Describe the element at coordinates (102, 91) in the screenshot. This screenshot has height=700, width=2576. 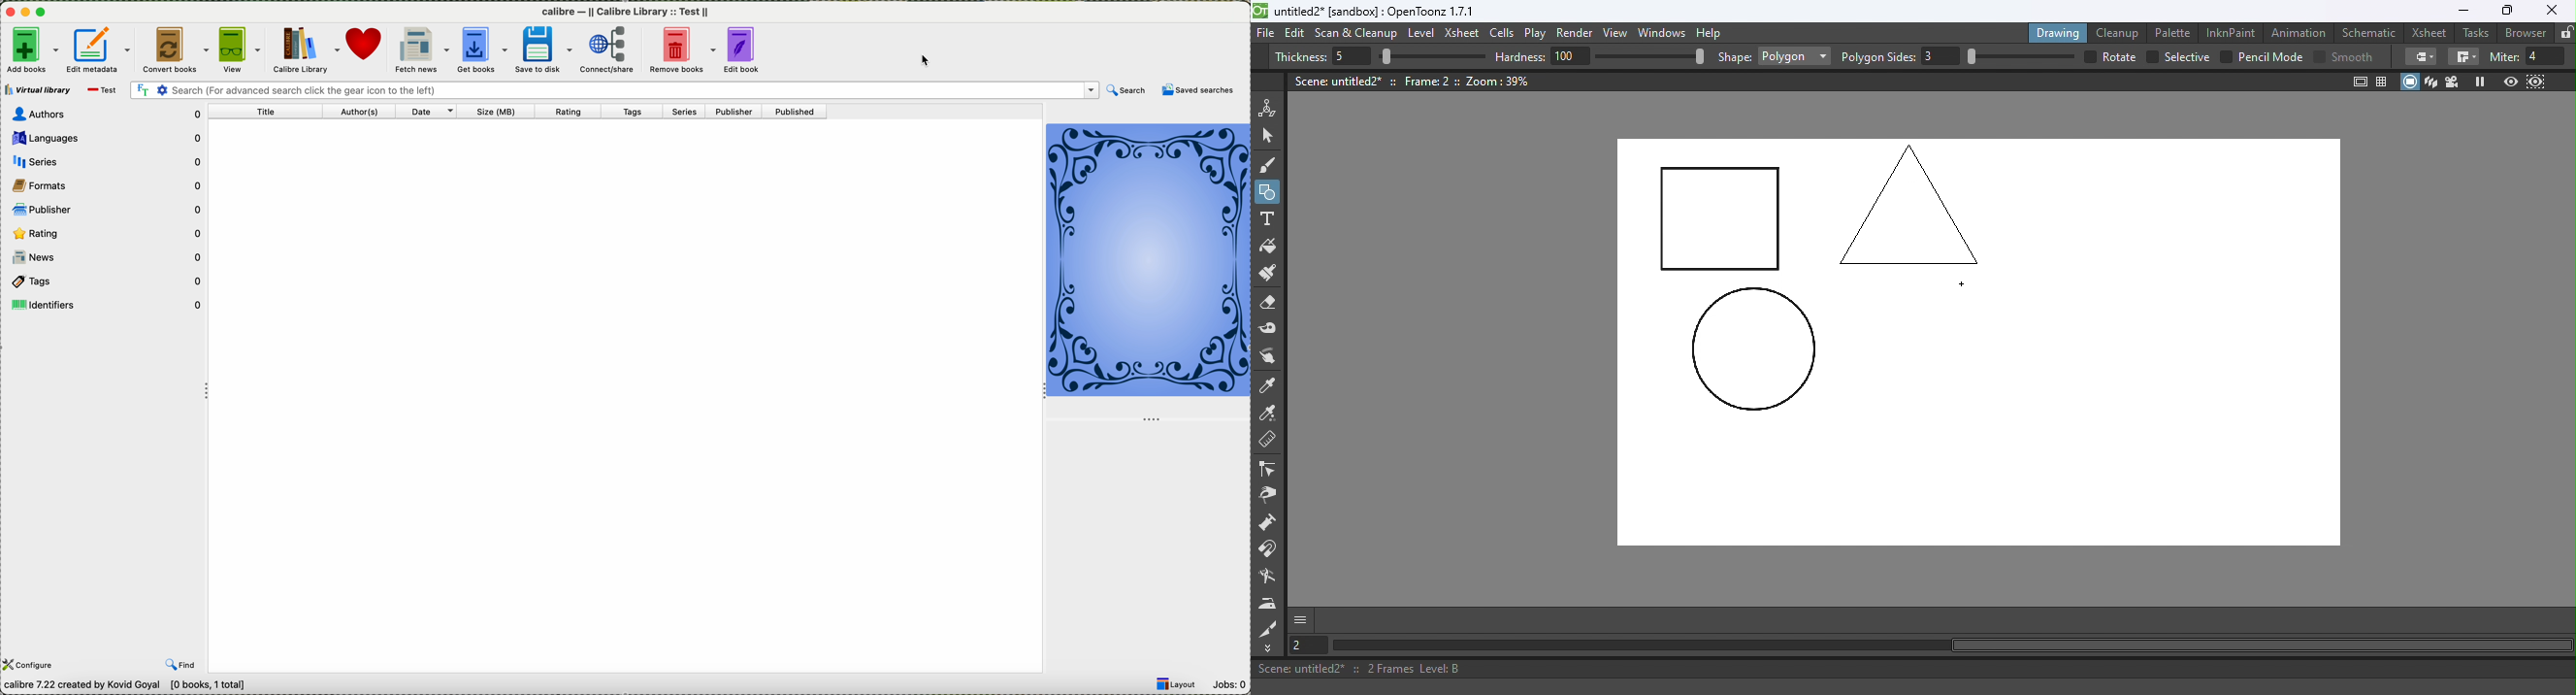
I see `new virtual library` at that location.